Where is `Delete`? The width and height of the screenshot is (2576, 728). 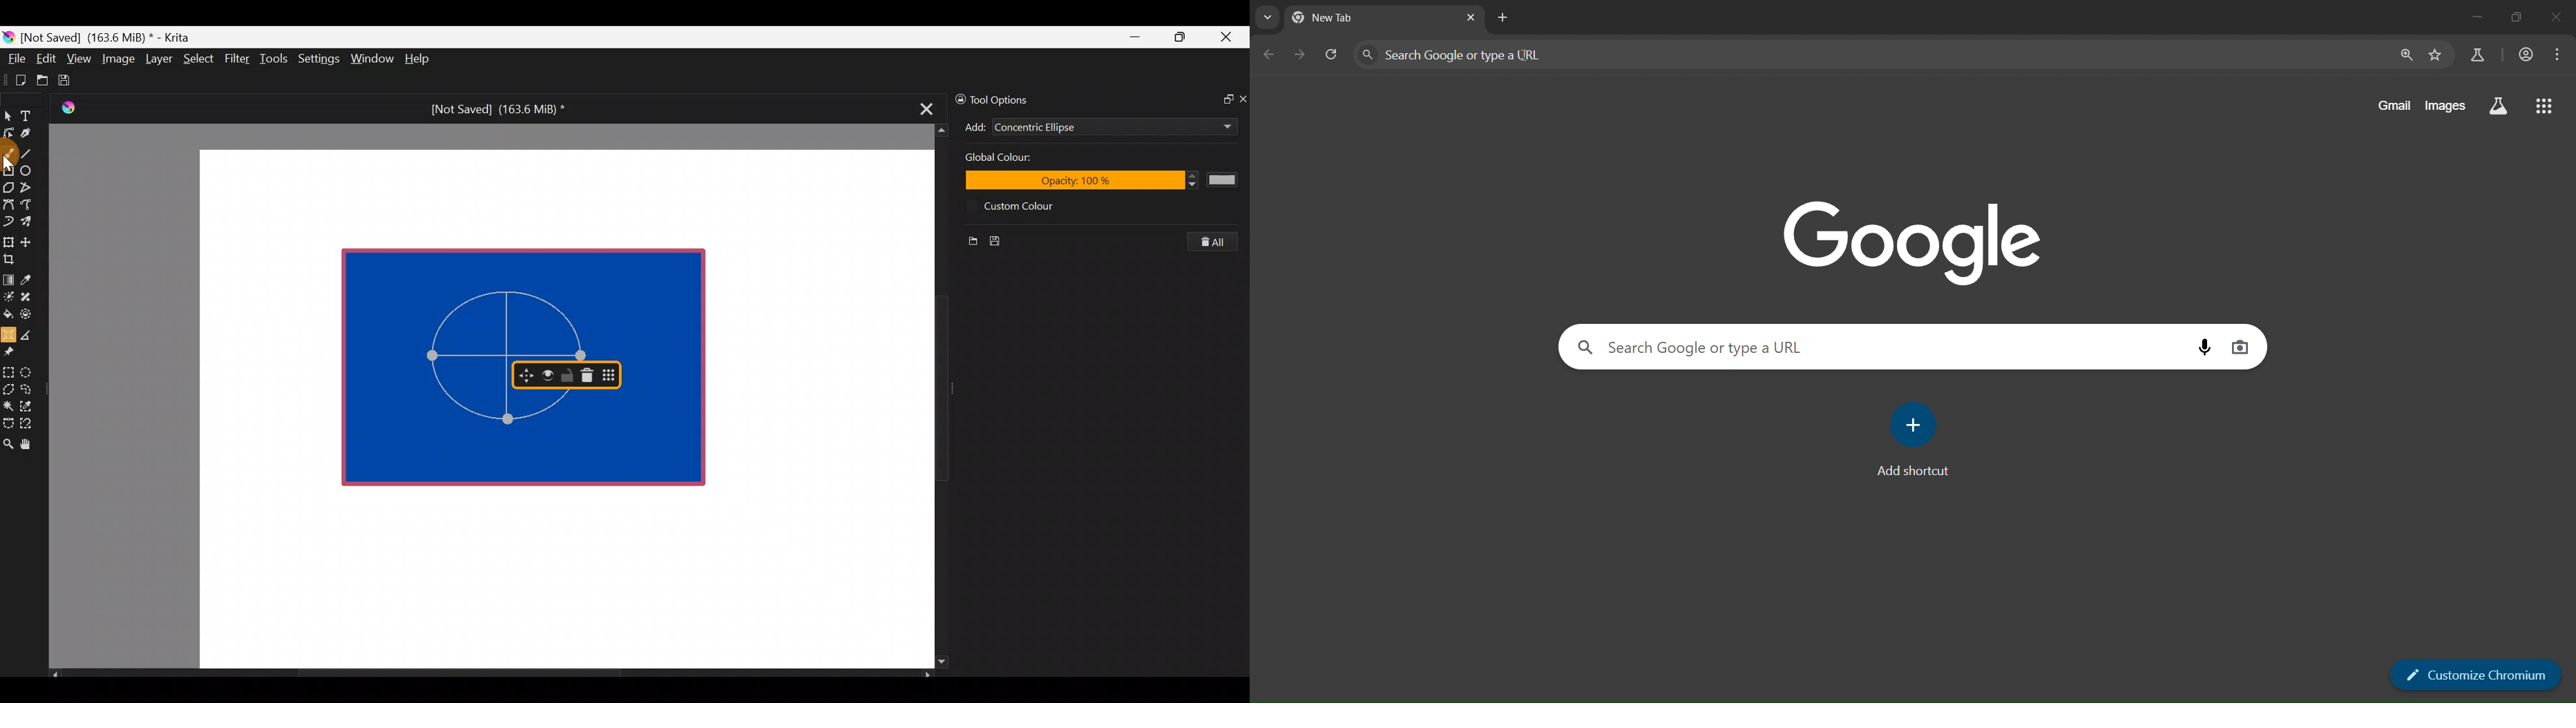
Delete is located at coordinates (587, 372).